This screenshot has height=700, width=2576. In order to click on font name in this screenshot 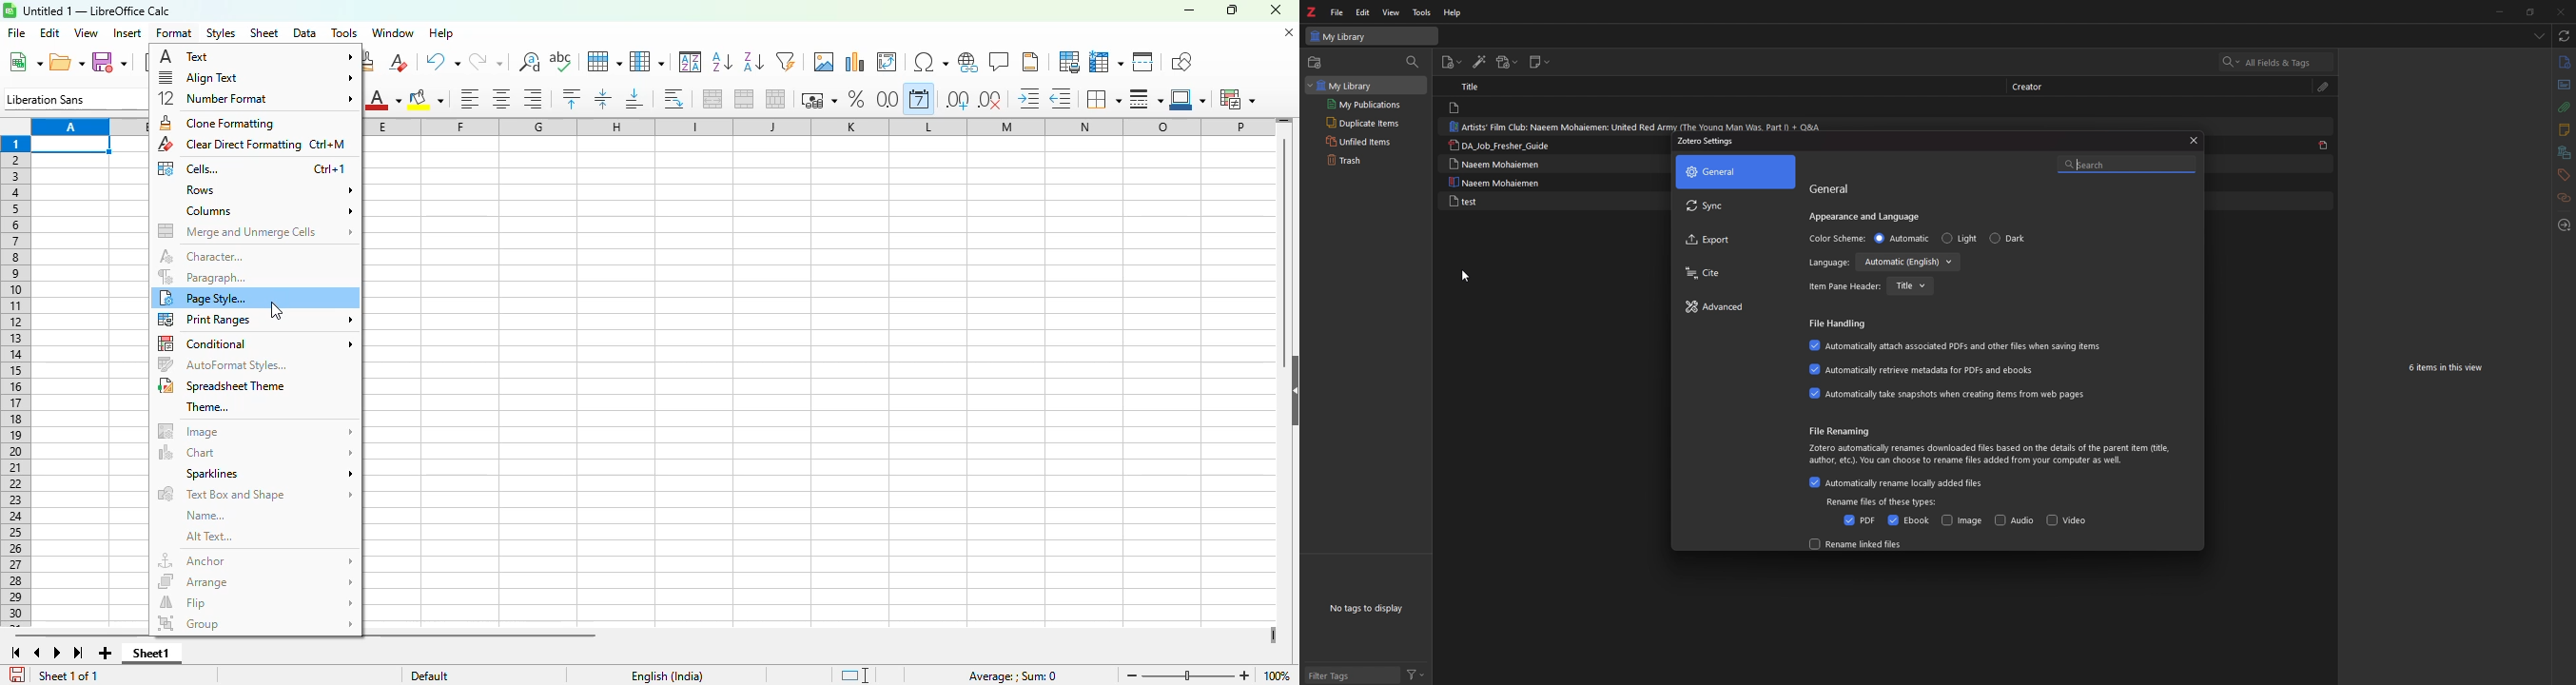, I will do `click(74, 98)`.